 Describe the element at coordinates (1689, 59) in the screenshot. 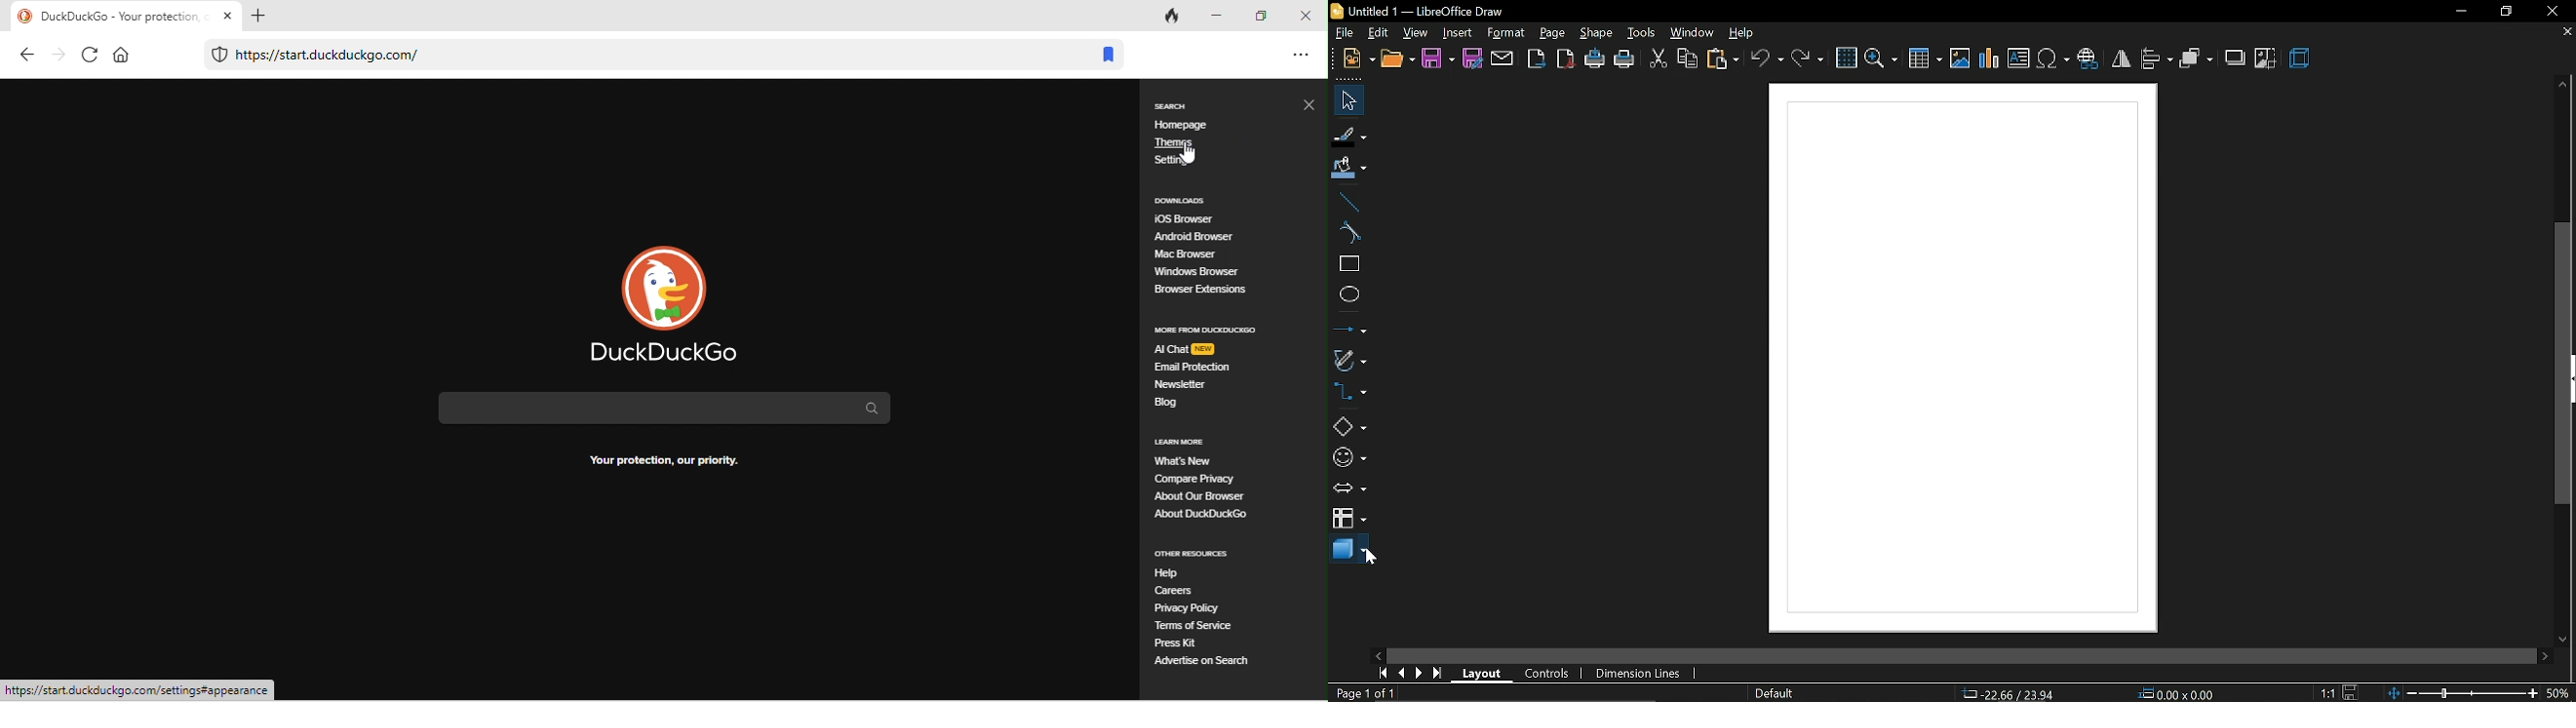

I see `copy` at that location.